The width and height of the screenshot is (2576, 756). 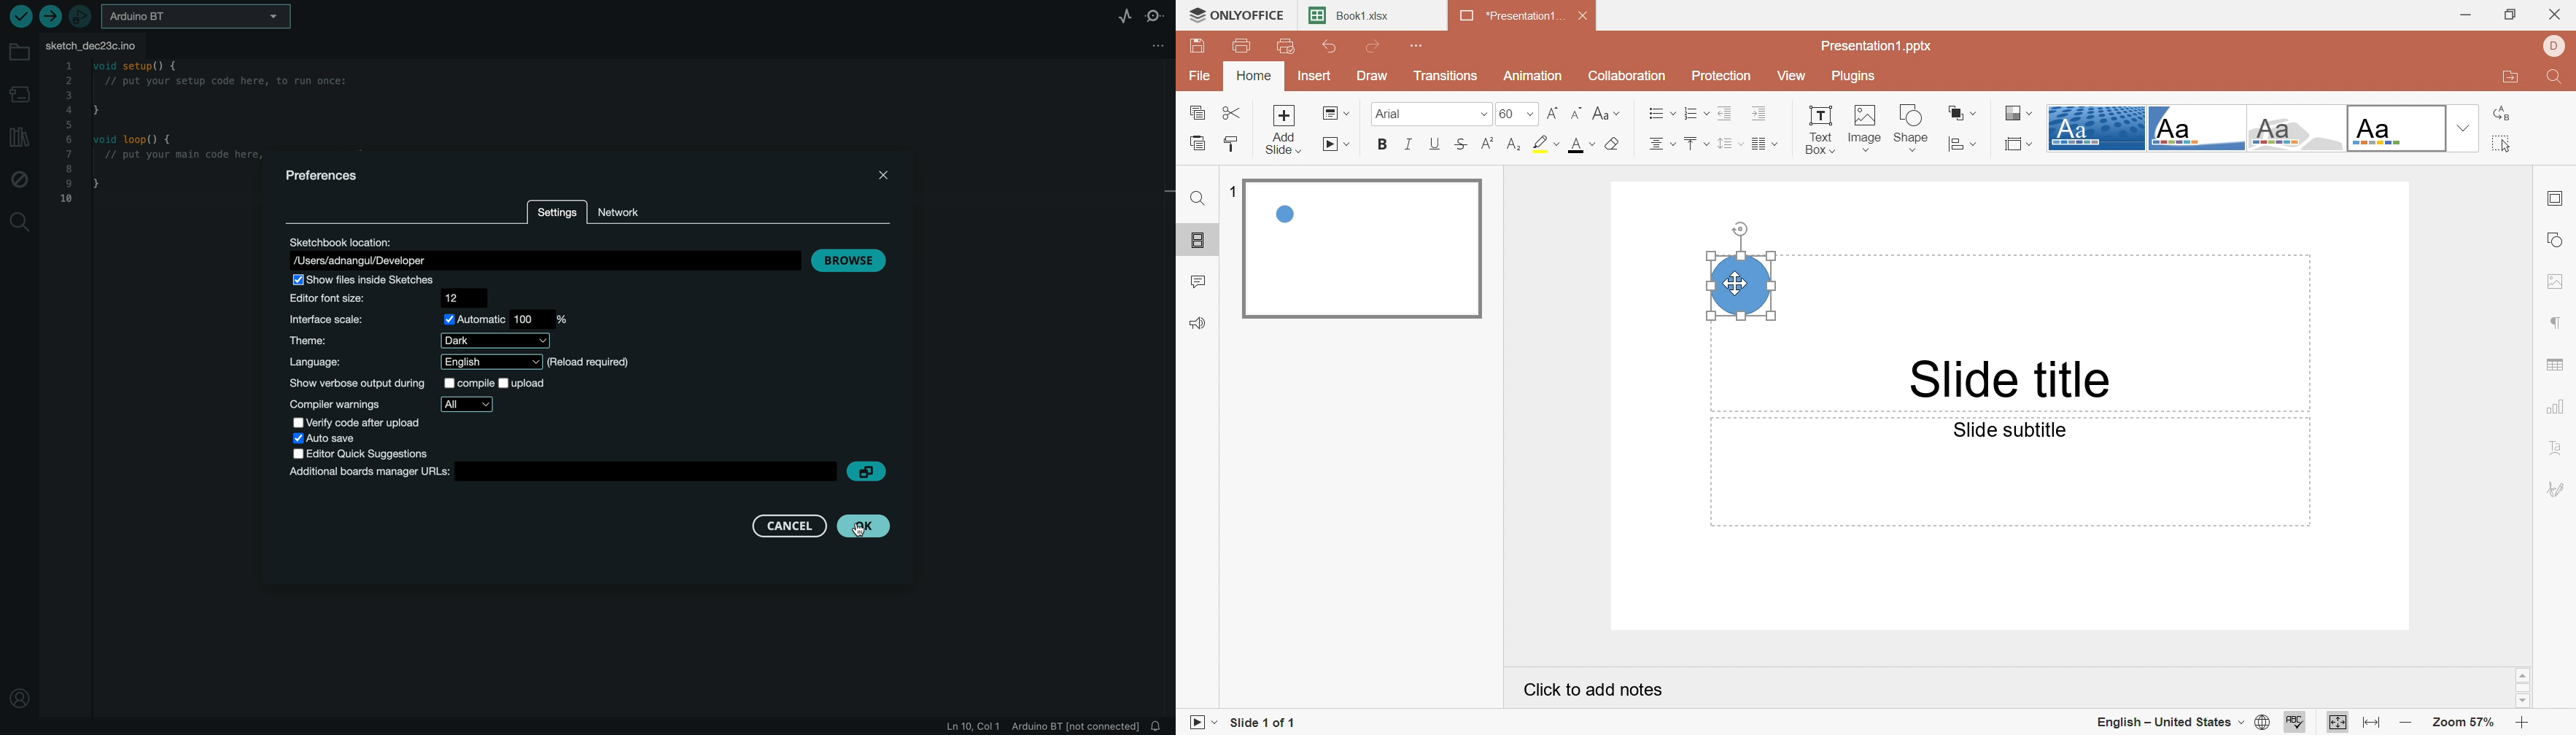 I want to click on Open file location, so click(x=2507, y=78).